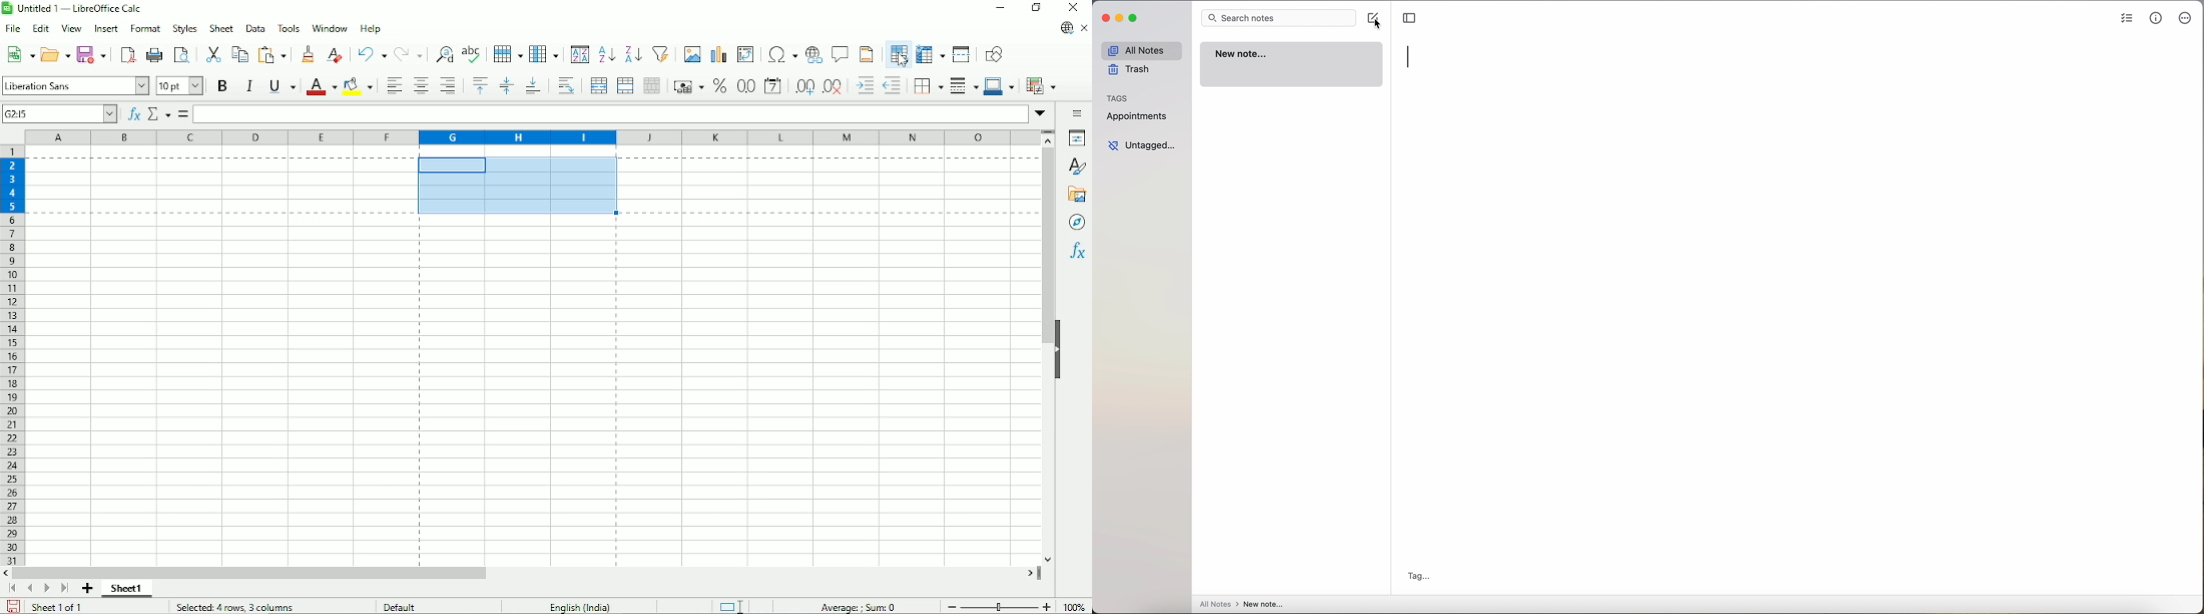 This screenshot has height=616, width=2212. What do you see at coordinates (579, 54) in the screenshot?
I see `Sort` at bounding box center [579, 54].